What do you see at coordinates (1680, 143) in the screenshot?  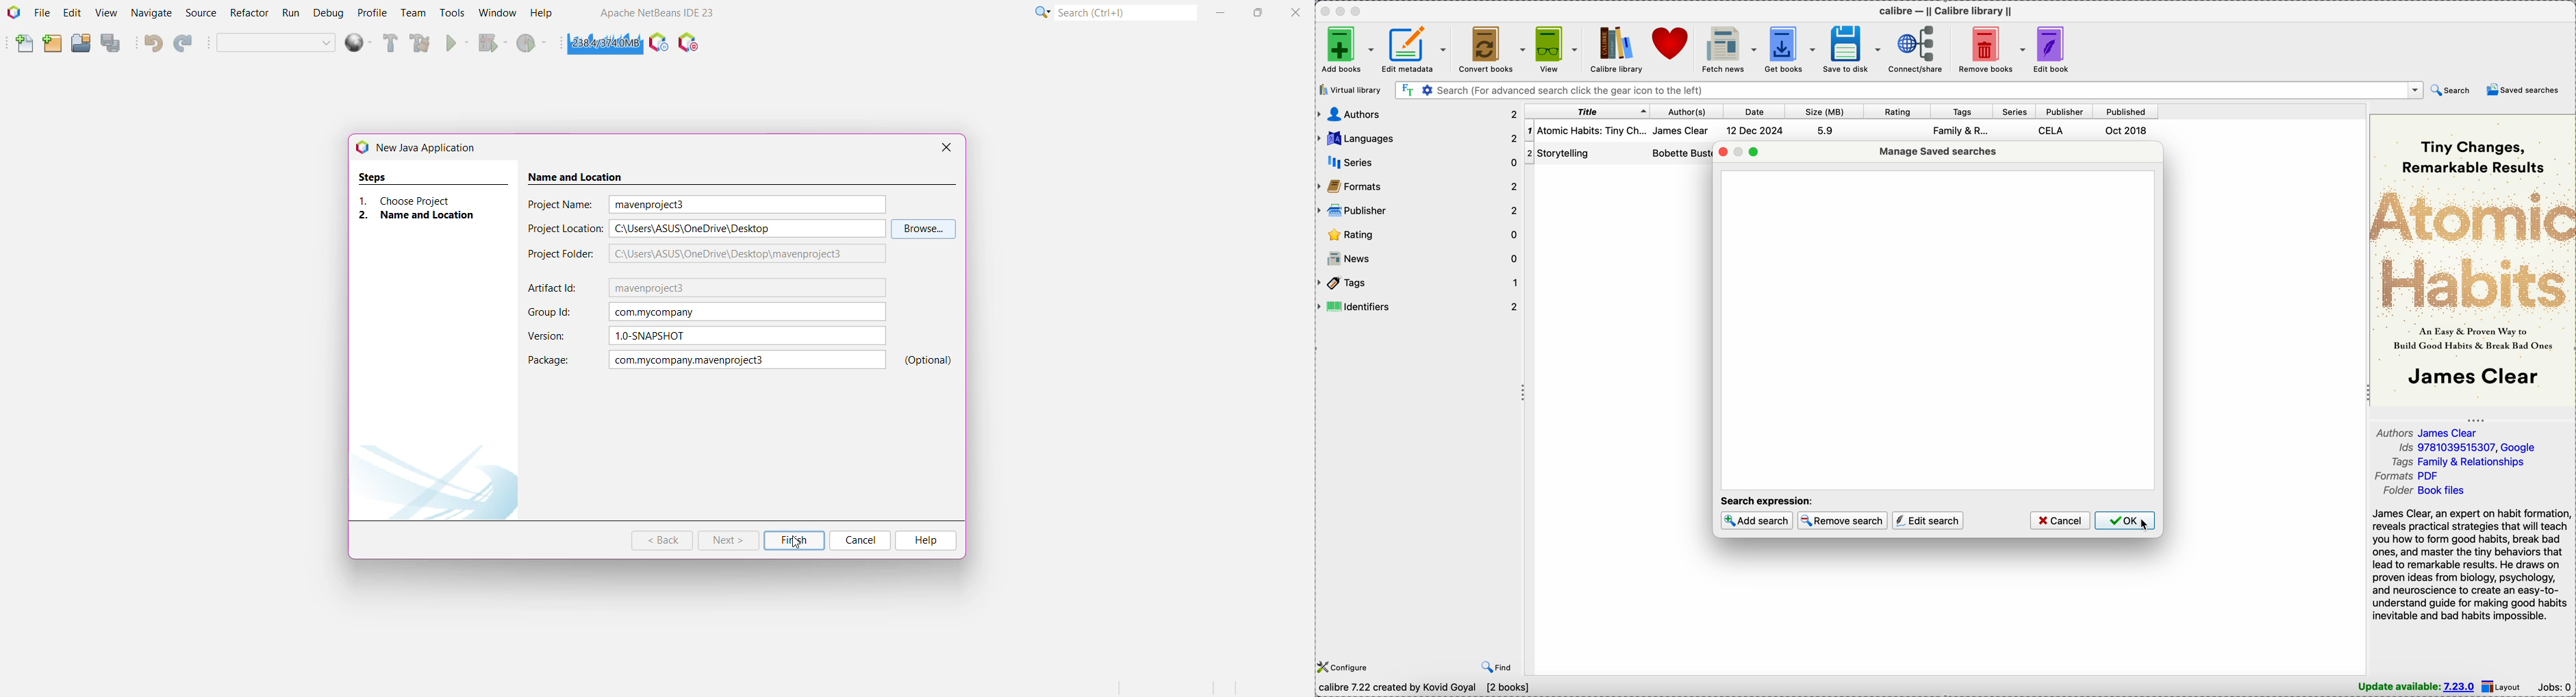 I see `authors` at bounding box center [1680, 143].